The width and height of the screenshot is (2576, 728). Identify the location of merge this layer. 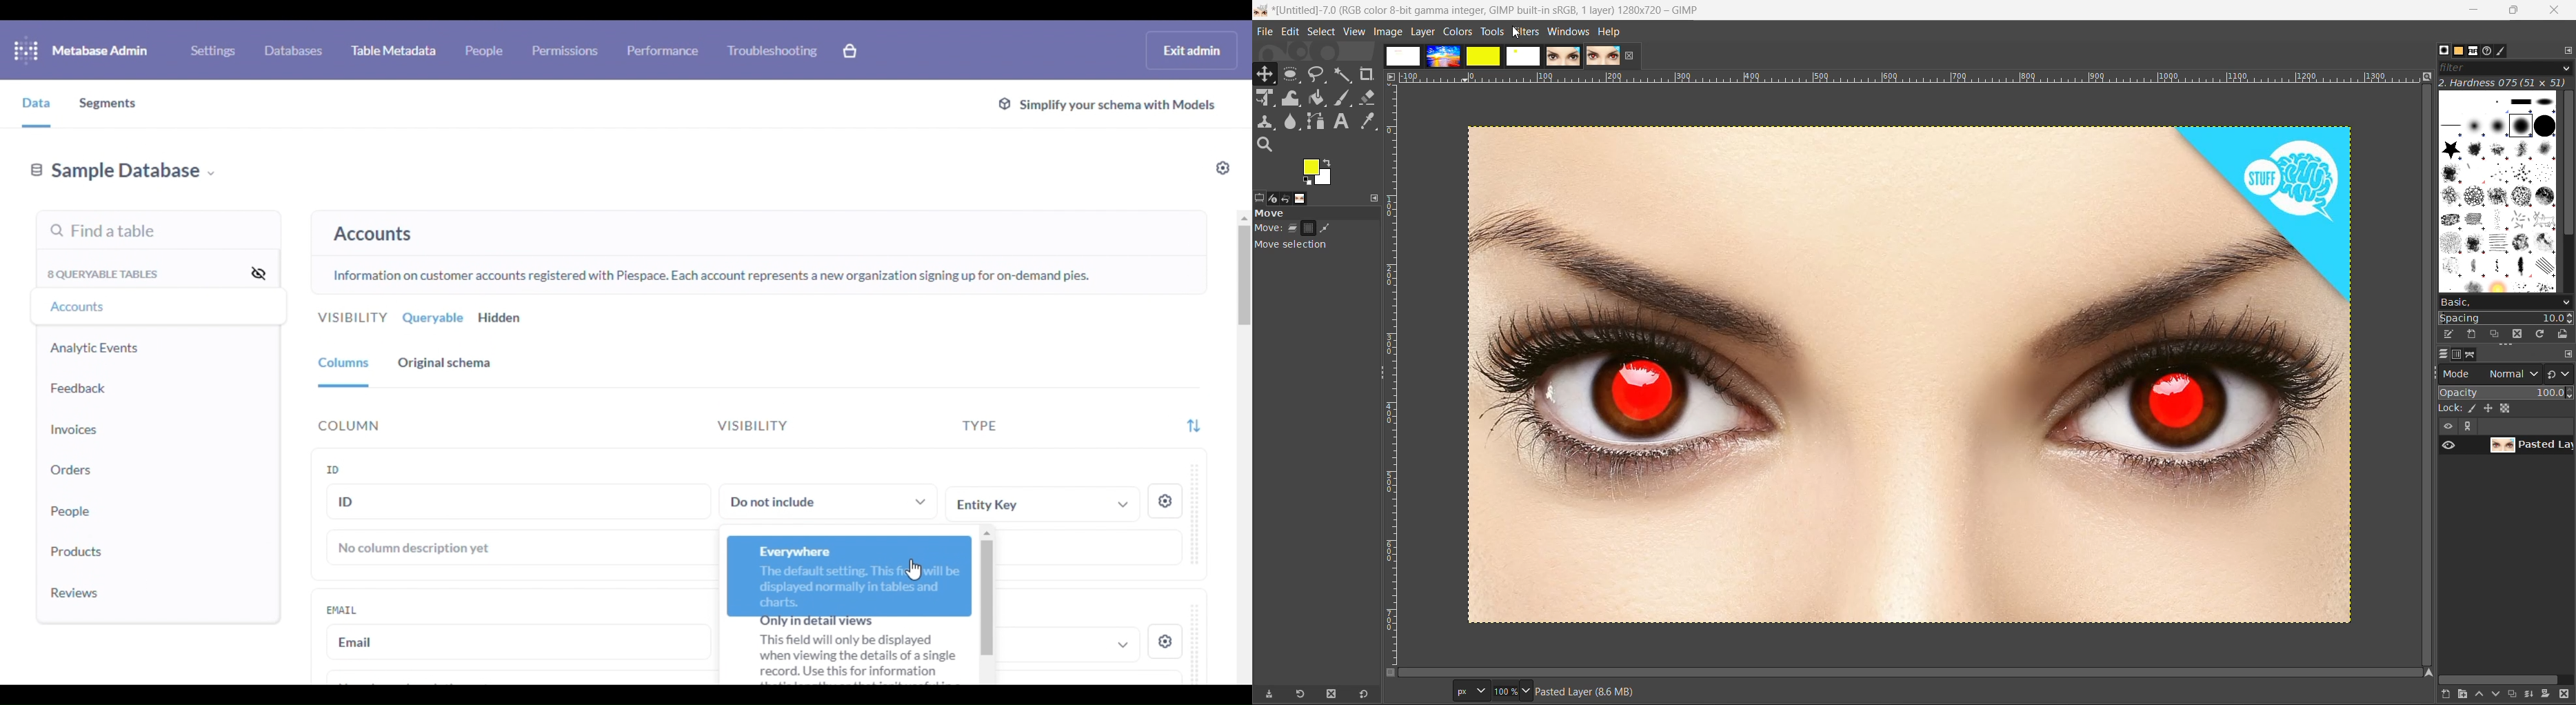
(2531, 695).